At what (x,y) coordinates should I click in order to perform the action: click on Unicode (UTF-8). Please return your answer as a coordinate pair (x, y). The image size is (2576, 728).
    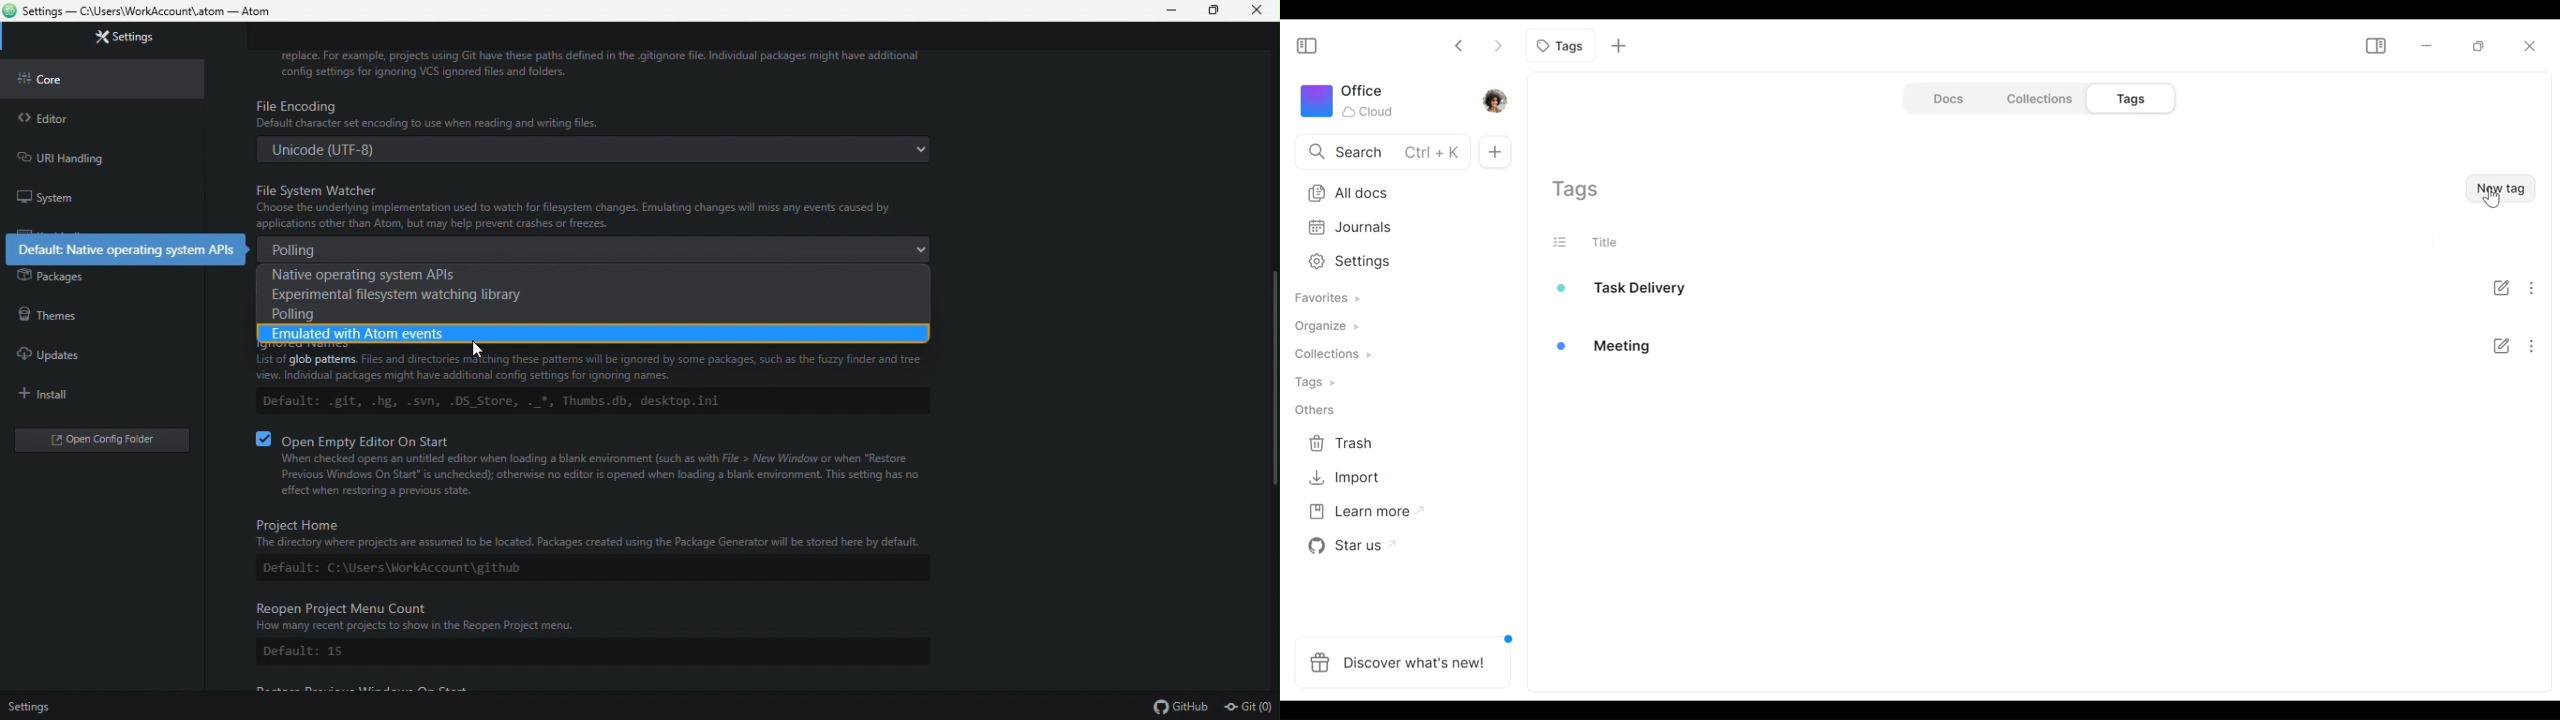
    Looking at the image, I should click on (591, 150).